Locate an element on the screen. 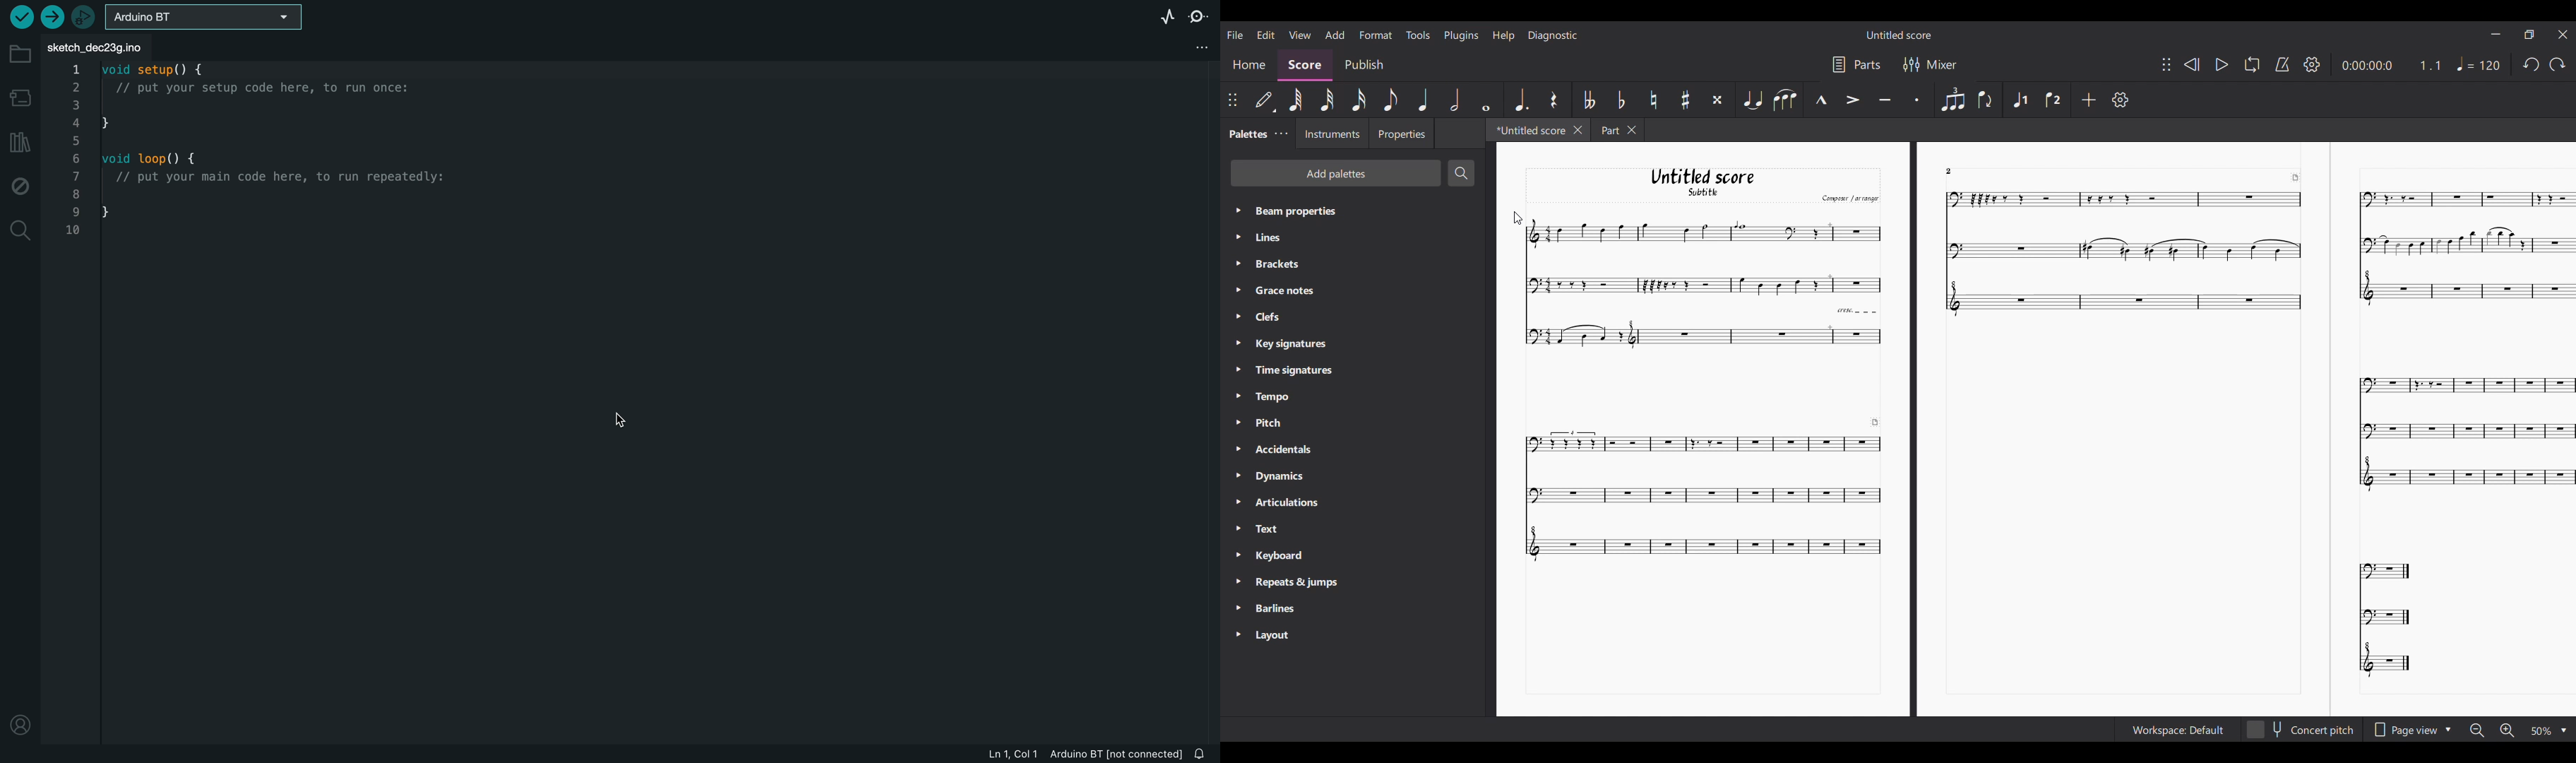 Image resolution: width=2576 pixels, height=784 pixels. serial monitor is located at coordinates (1199, 17).